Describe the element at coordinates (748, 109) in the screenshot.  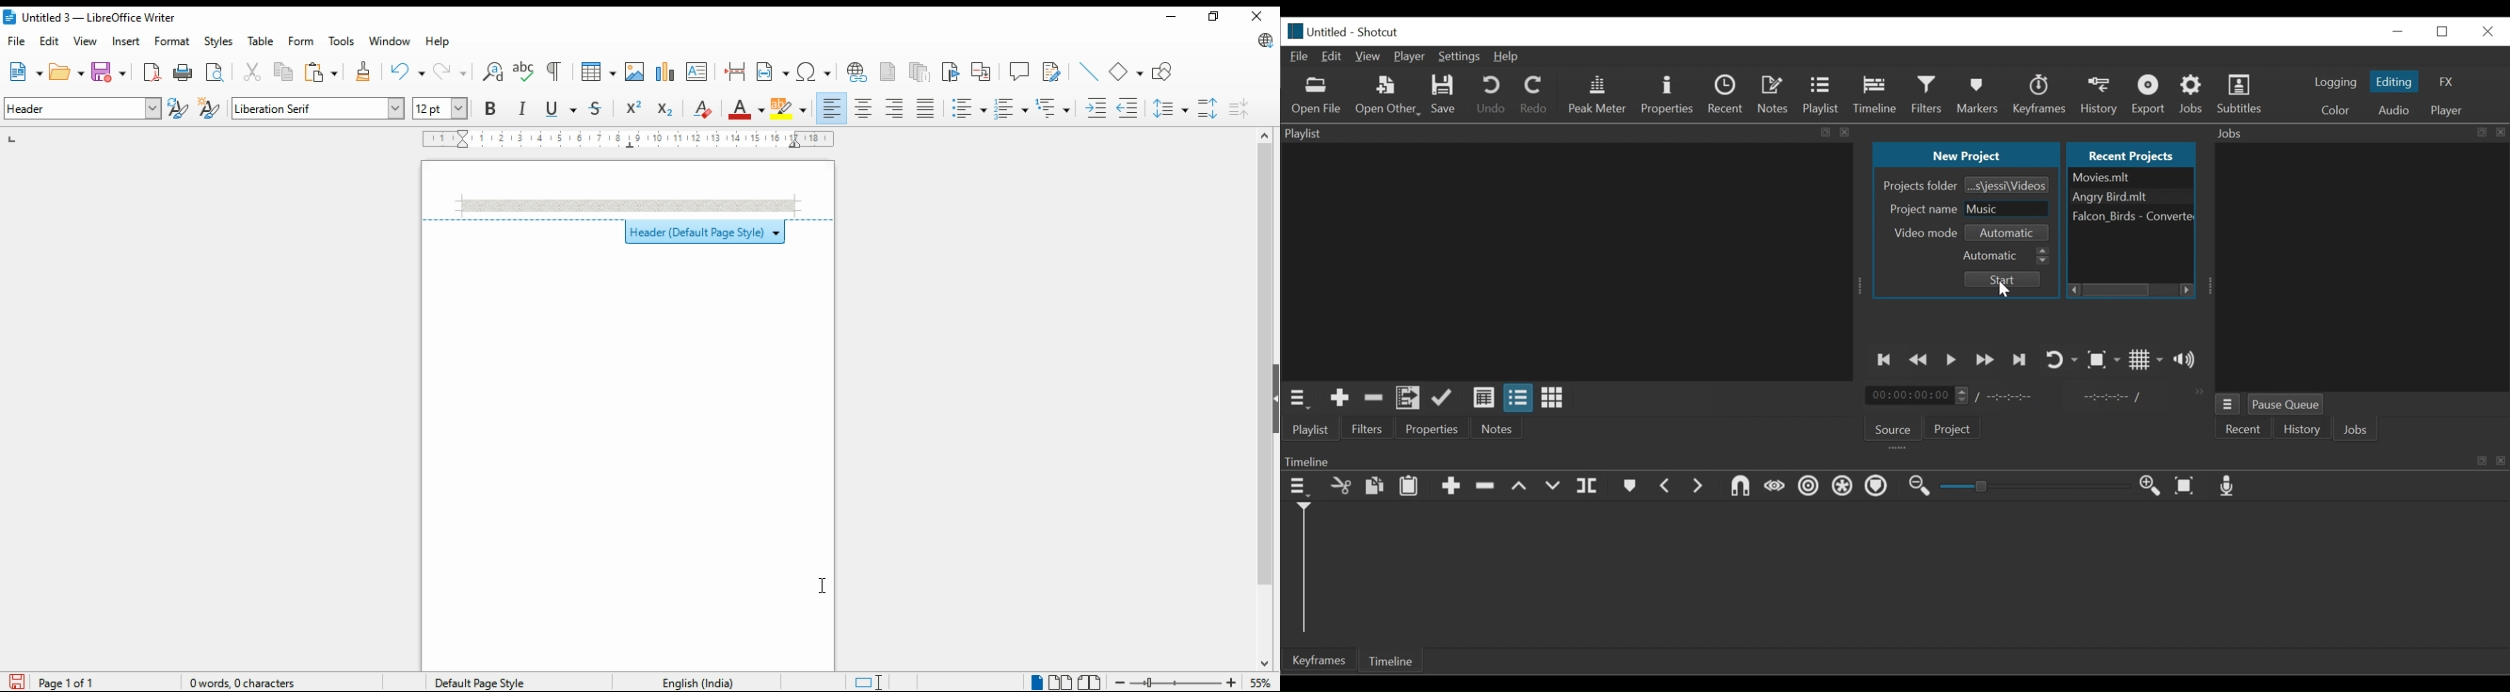
I see `font color` at that location.